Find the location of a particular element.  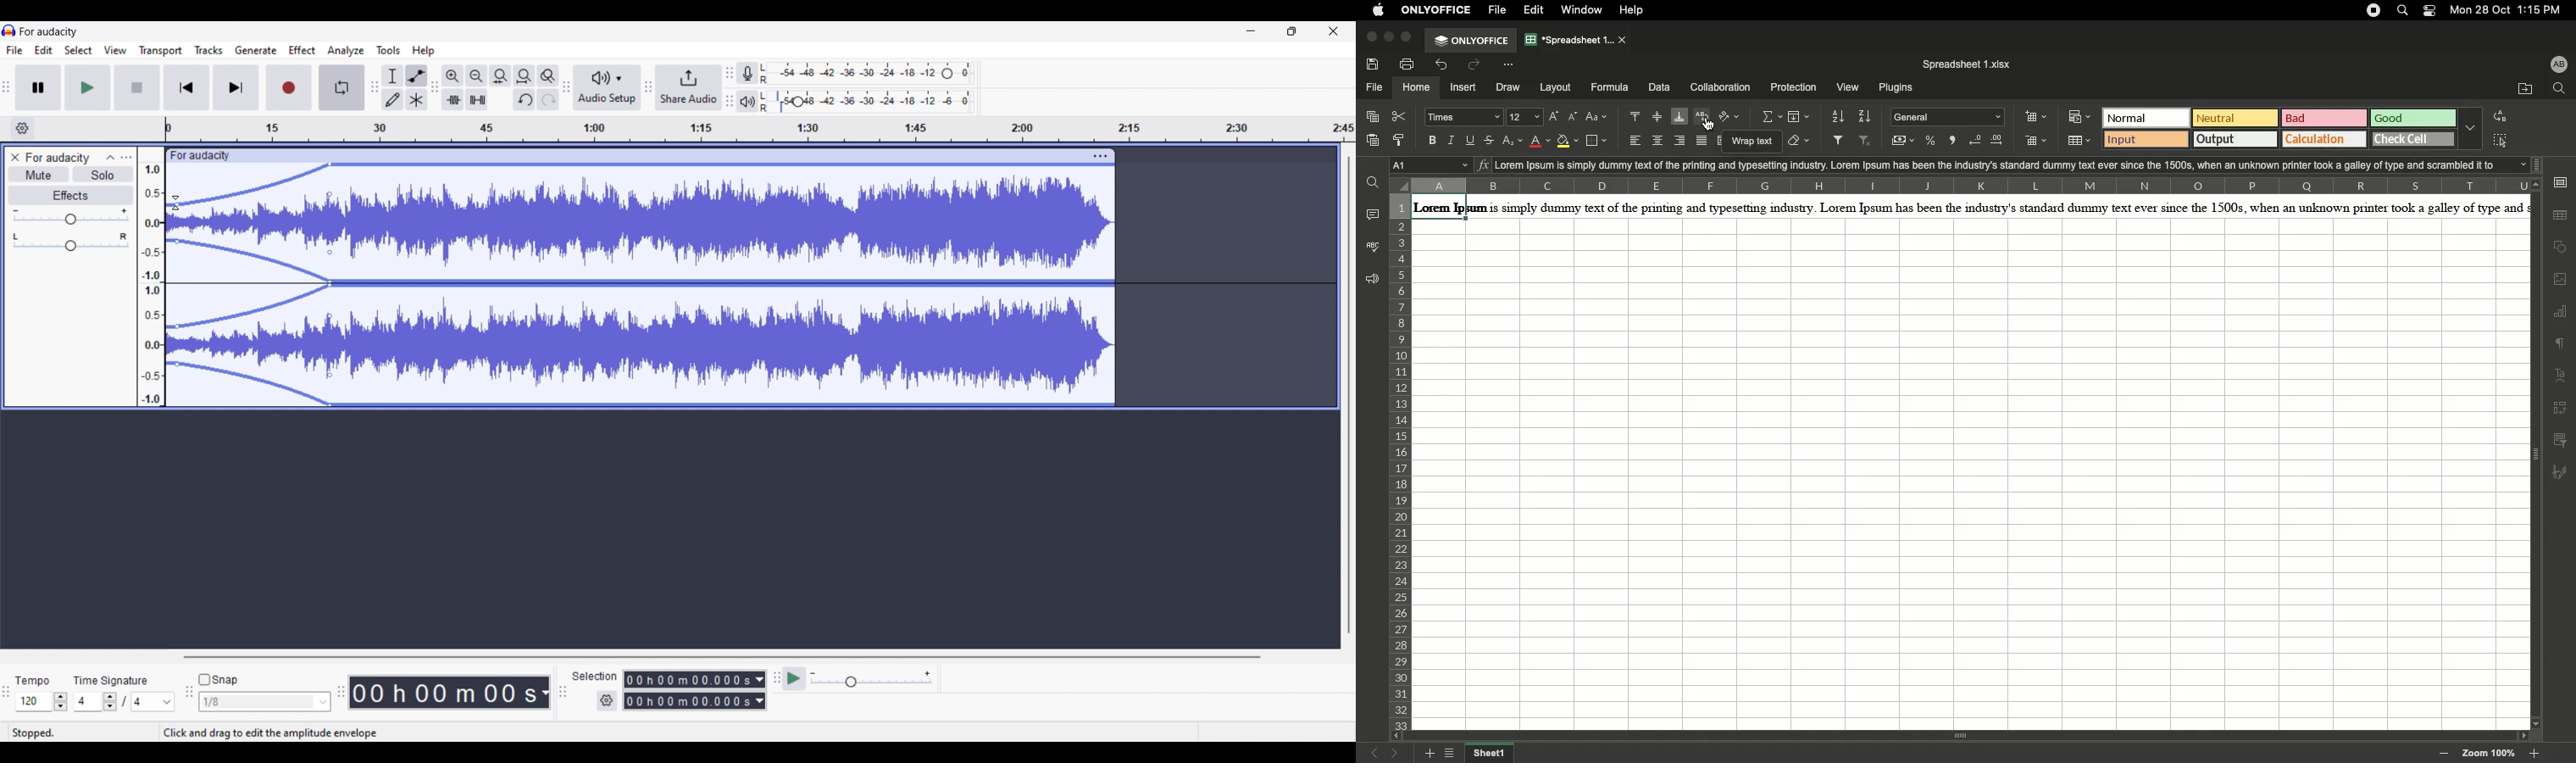

Good is located at coordinates (2415, 119).